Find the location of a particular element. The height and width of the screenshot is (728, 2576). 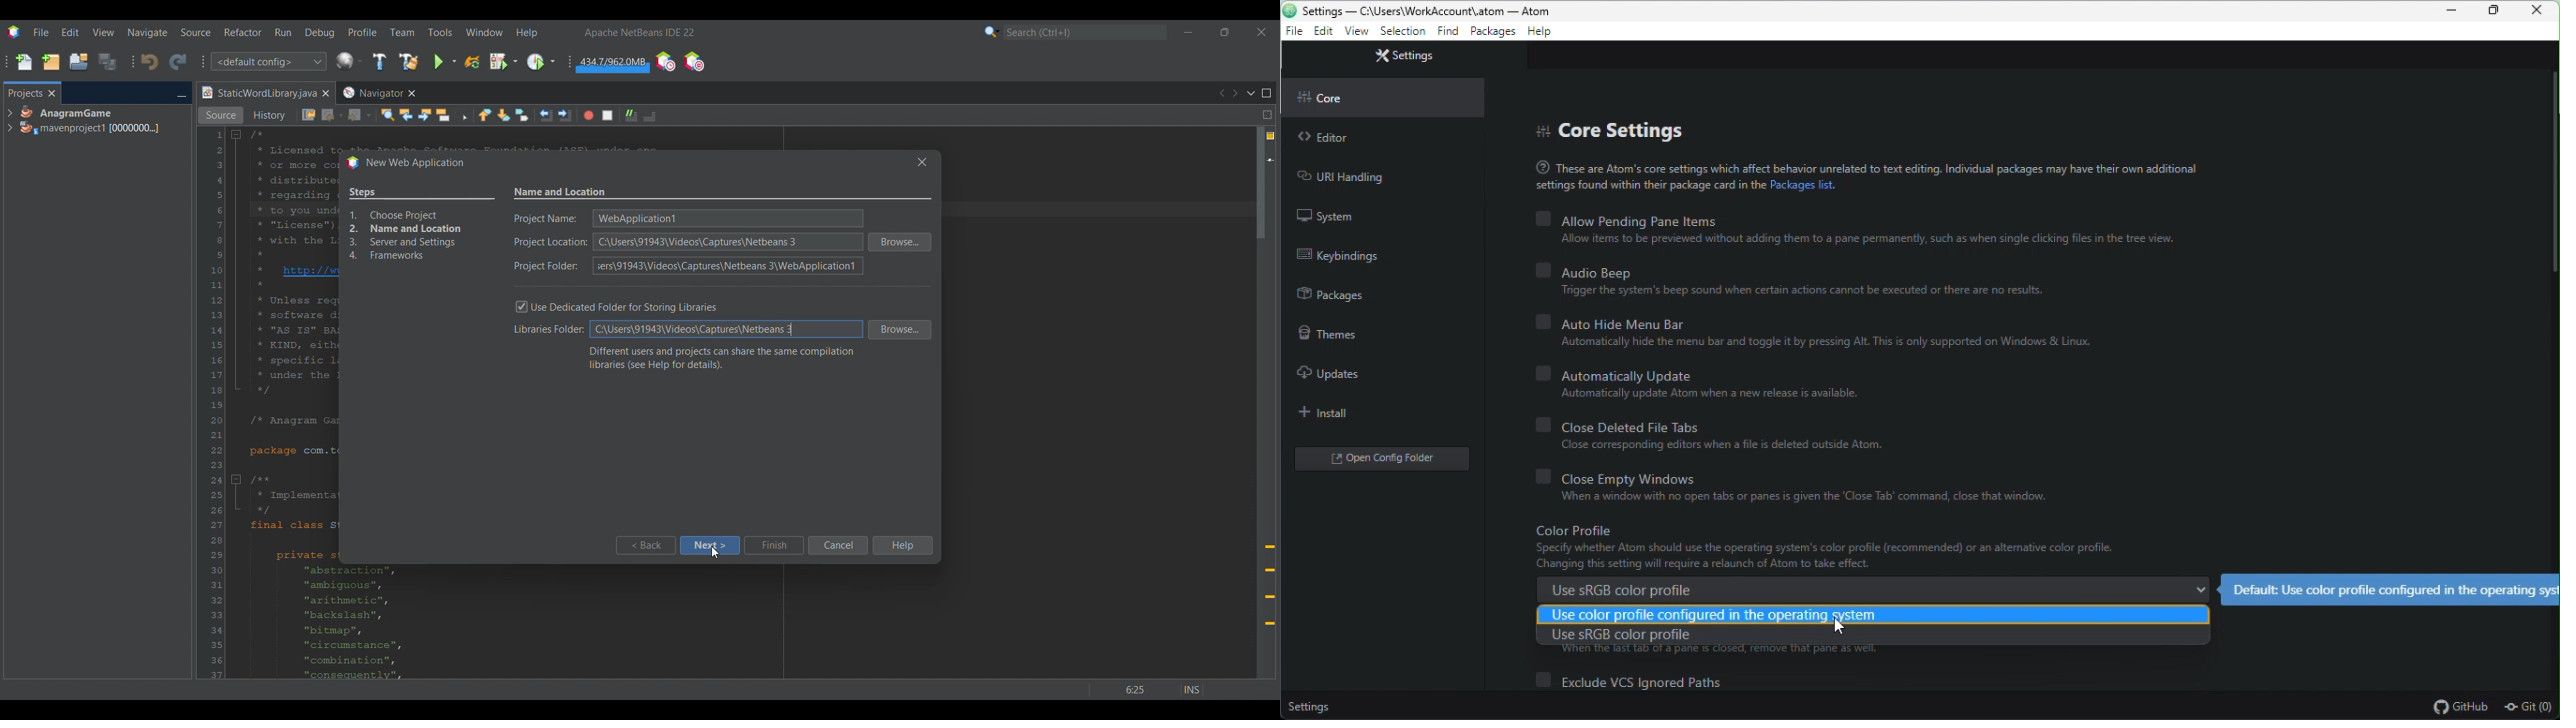

Github is located at coordinates (2459, 707).